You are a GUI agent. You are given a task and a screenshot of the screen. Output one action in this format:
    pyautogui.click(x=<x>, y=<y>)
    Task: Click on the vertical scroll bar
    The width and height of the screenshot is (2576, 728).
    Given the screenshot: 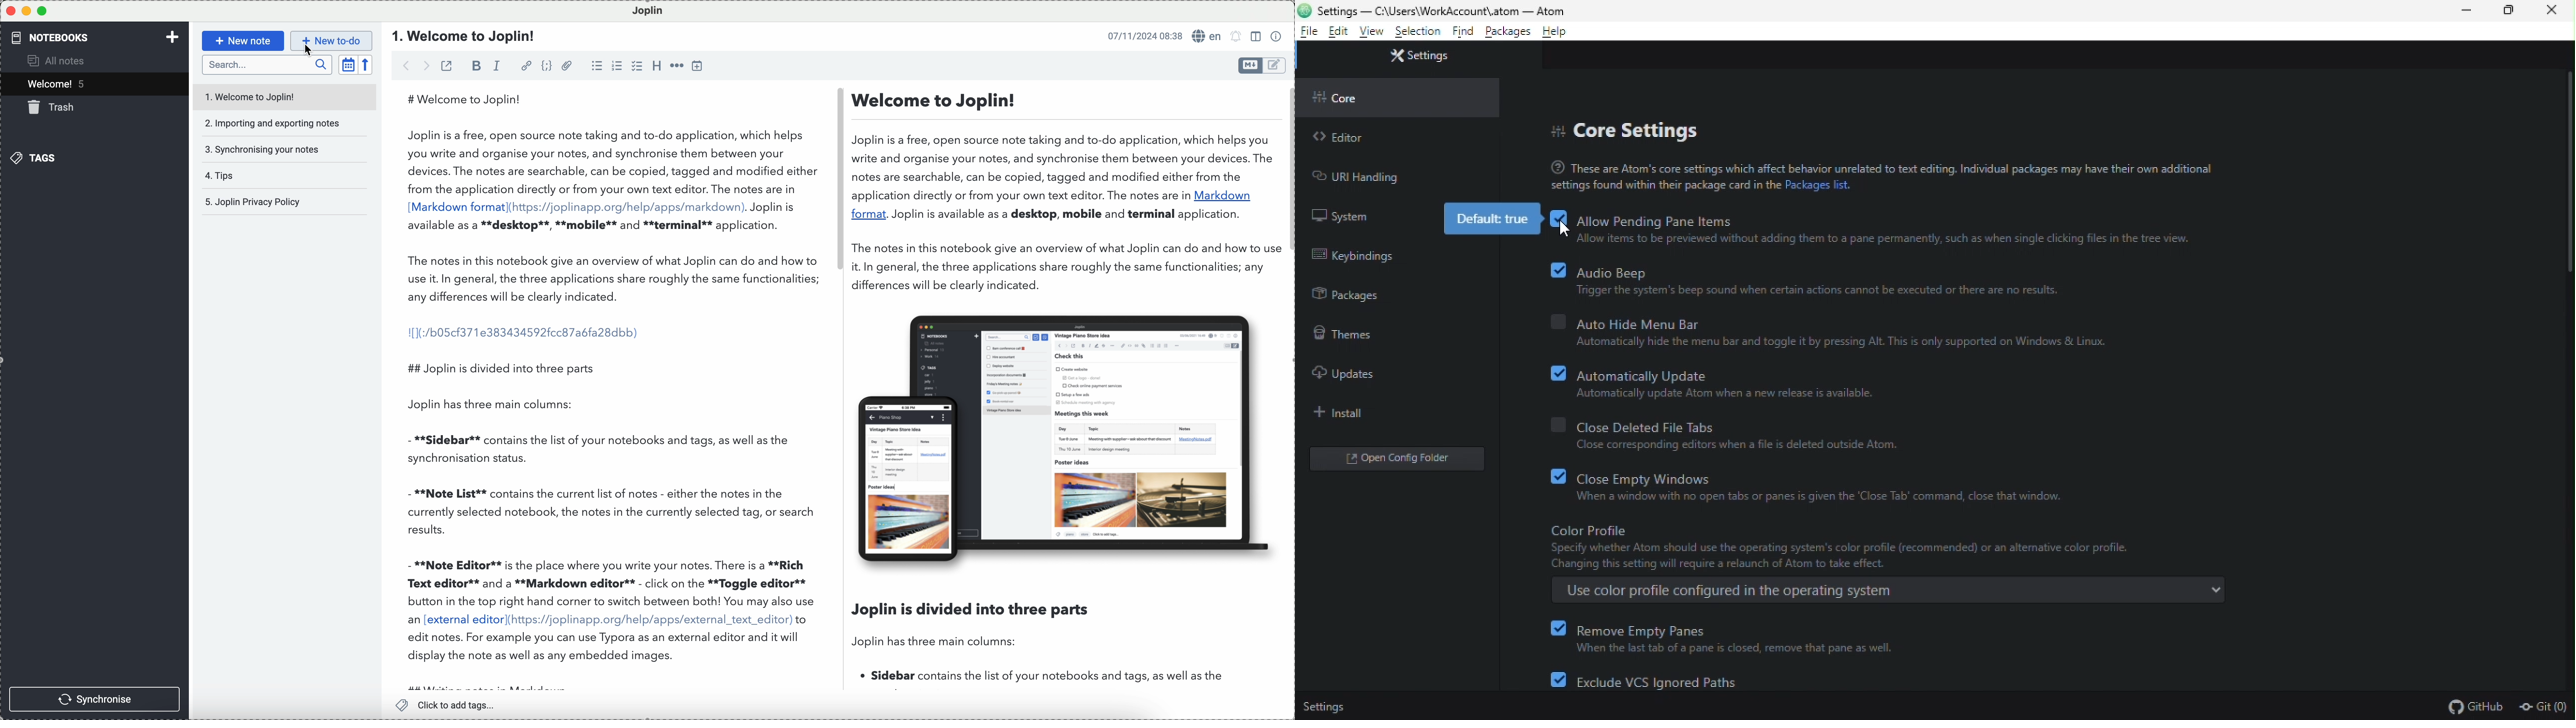 What is the action you would take?
    pyautogui.click(x=1287, y=170)
    